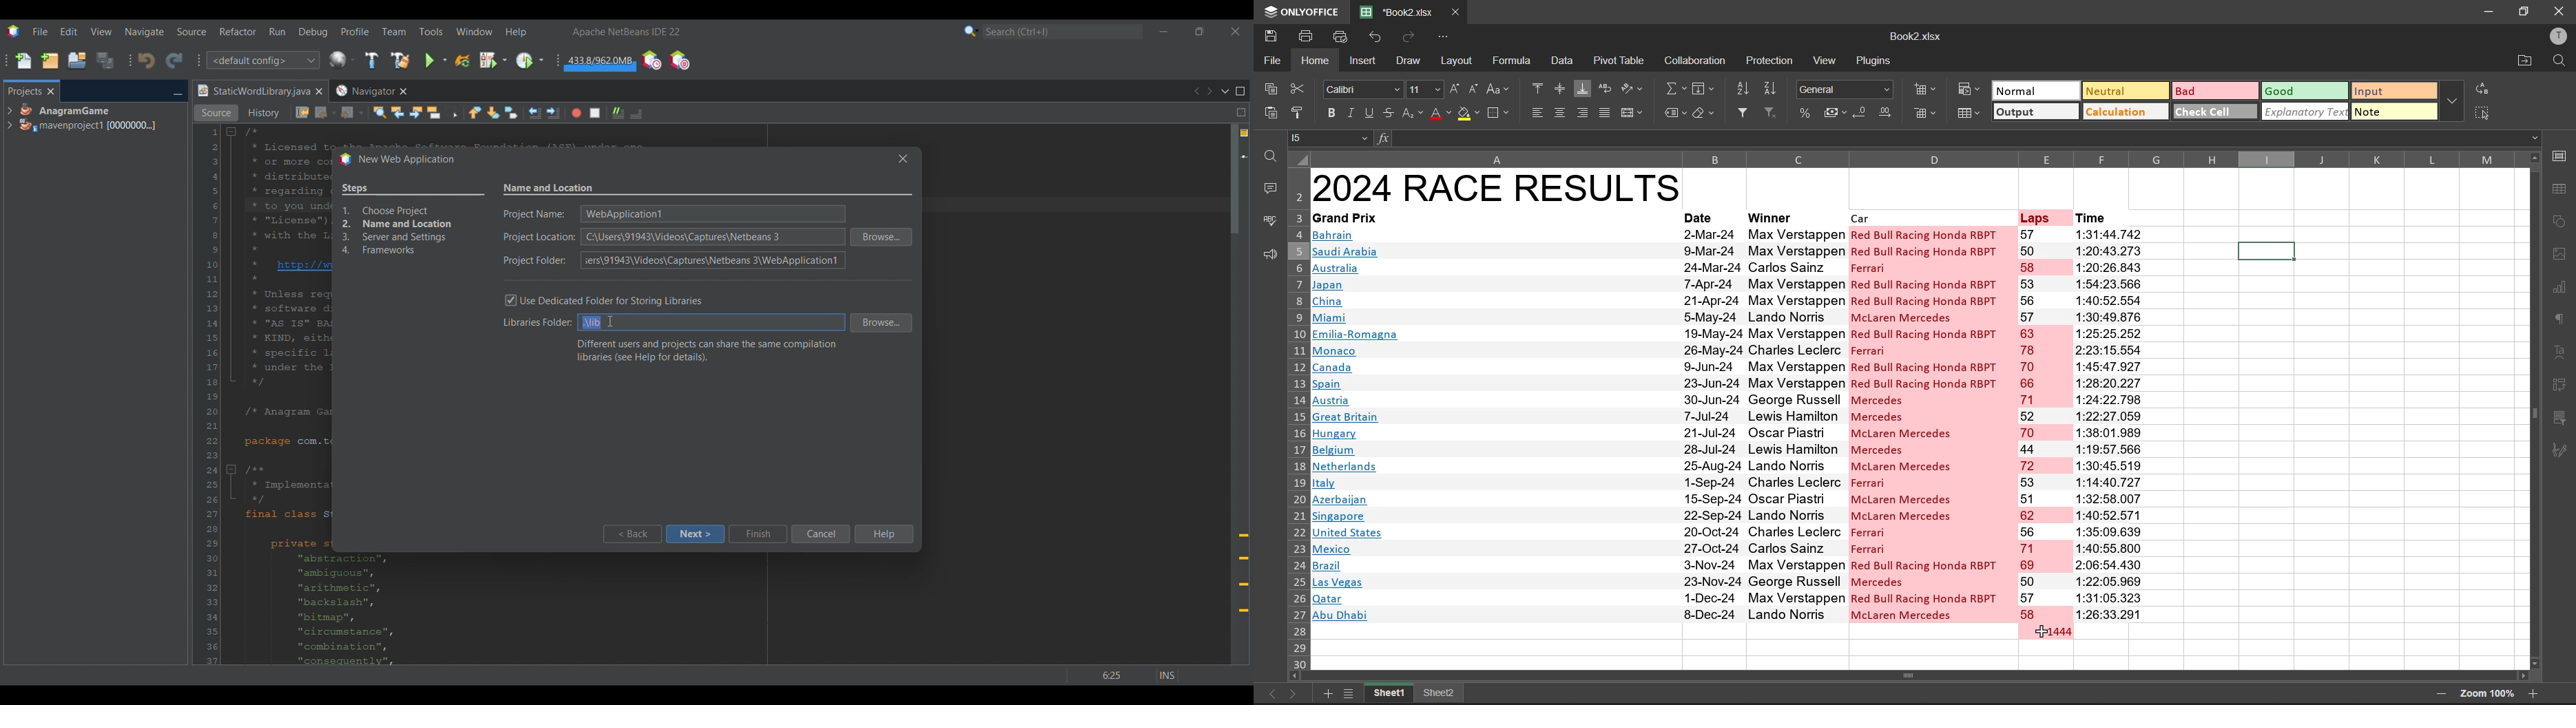 Image resolution: width=2576 pixels, height=728 pixels. Describe the element at coordinates (1267, 222) in the screenshot. I see `spellcheck` at that location.